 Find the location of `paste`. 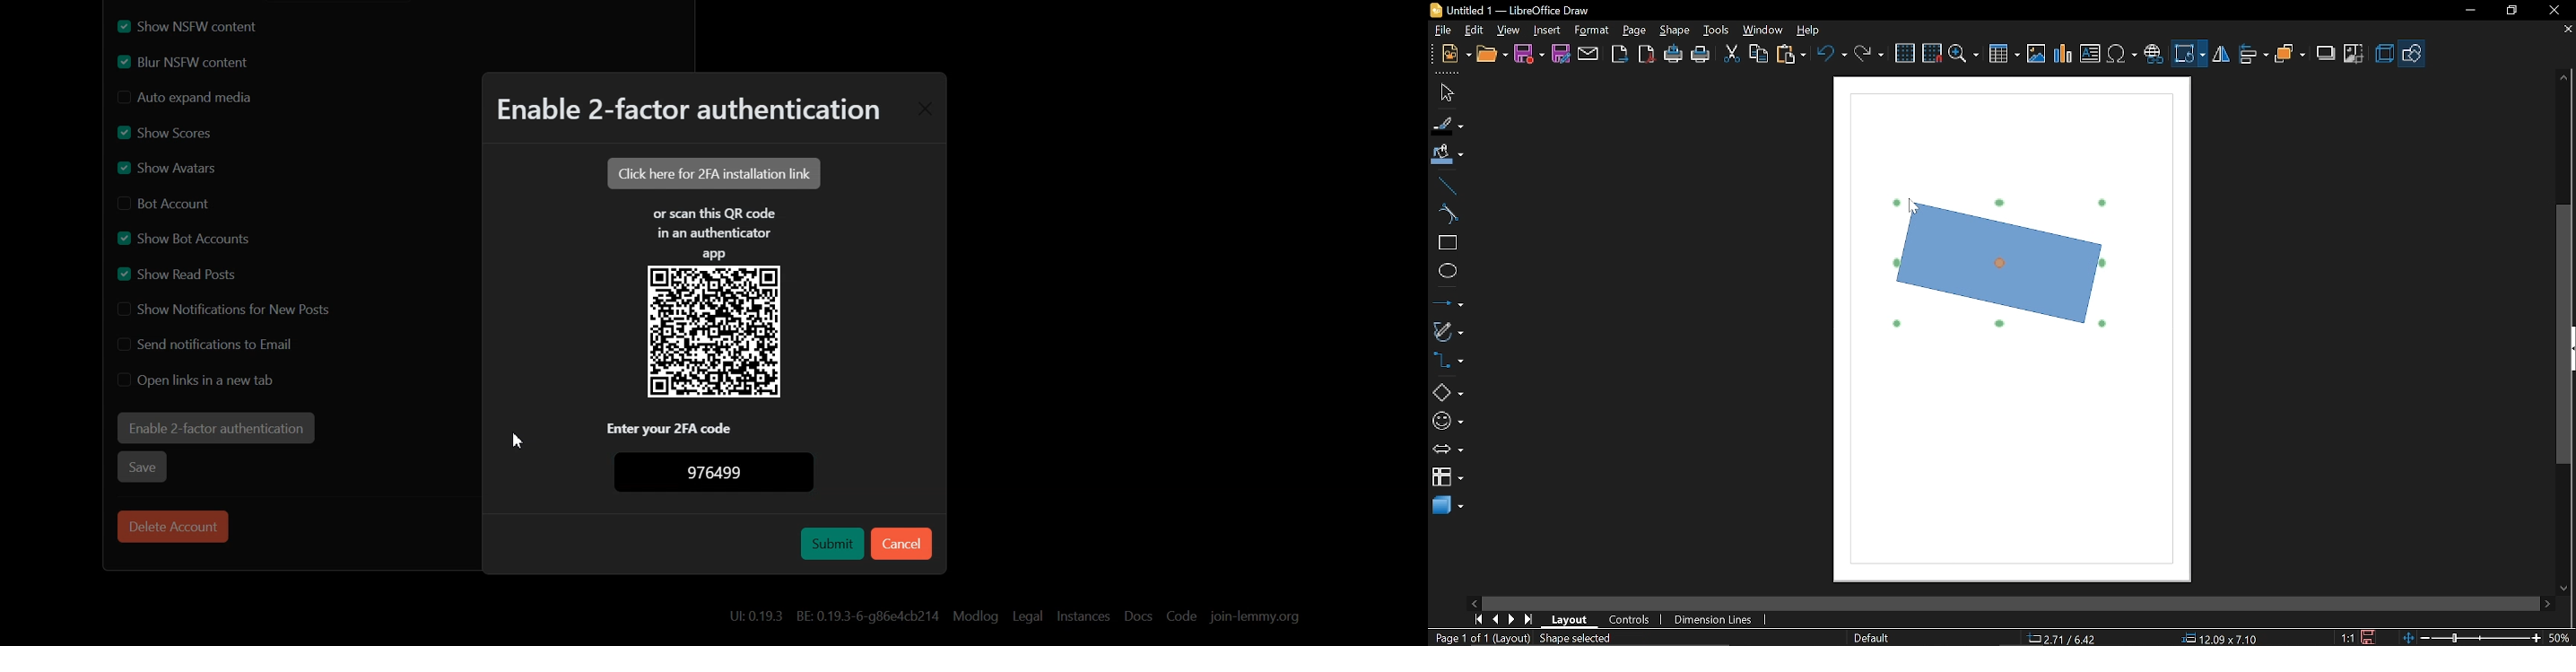

paste is located at coordinates (1792, 54).